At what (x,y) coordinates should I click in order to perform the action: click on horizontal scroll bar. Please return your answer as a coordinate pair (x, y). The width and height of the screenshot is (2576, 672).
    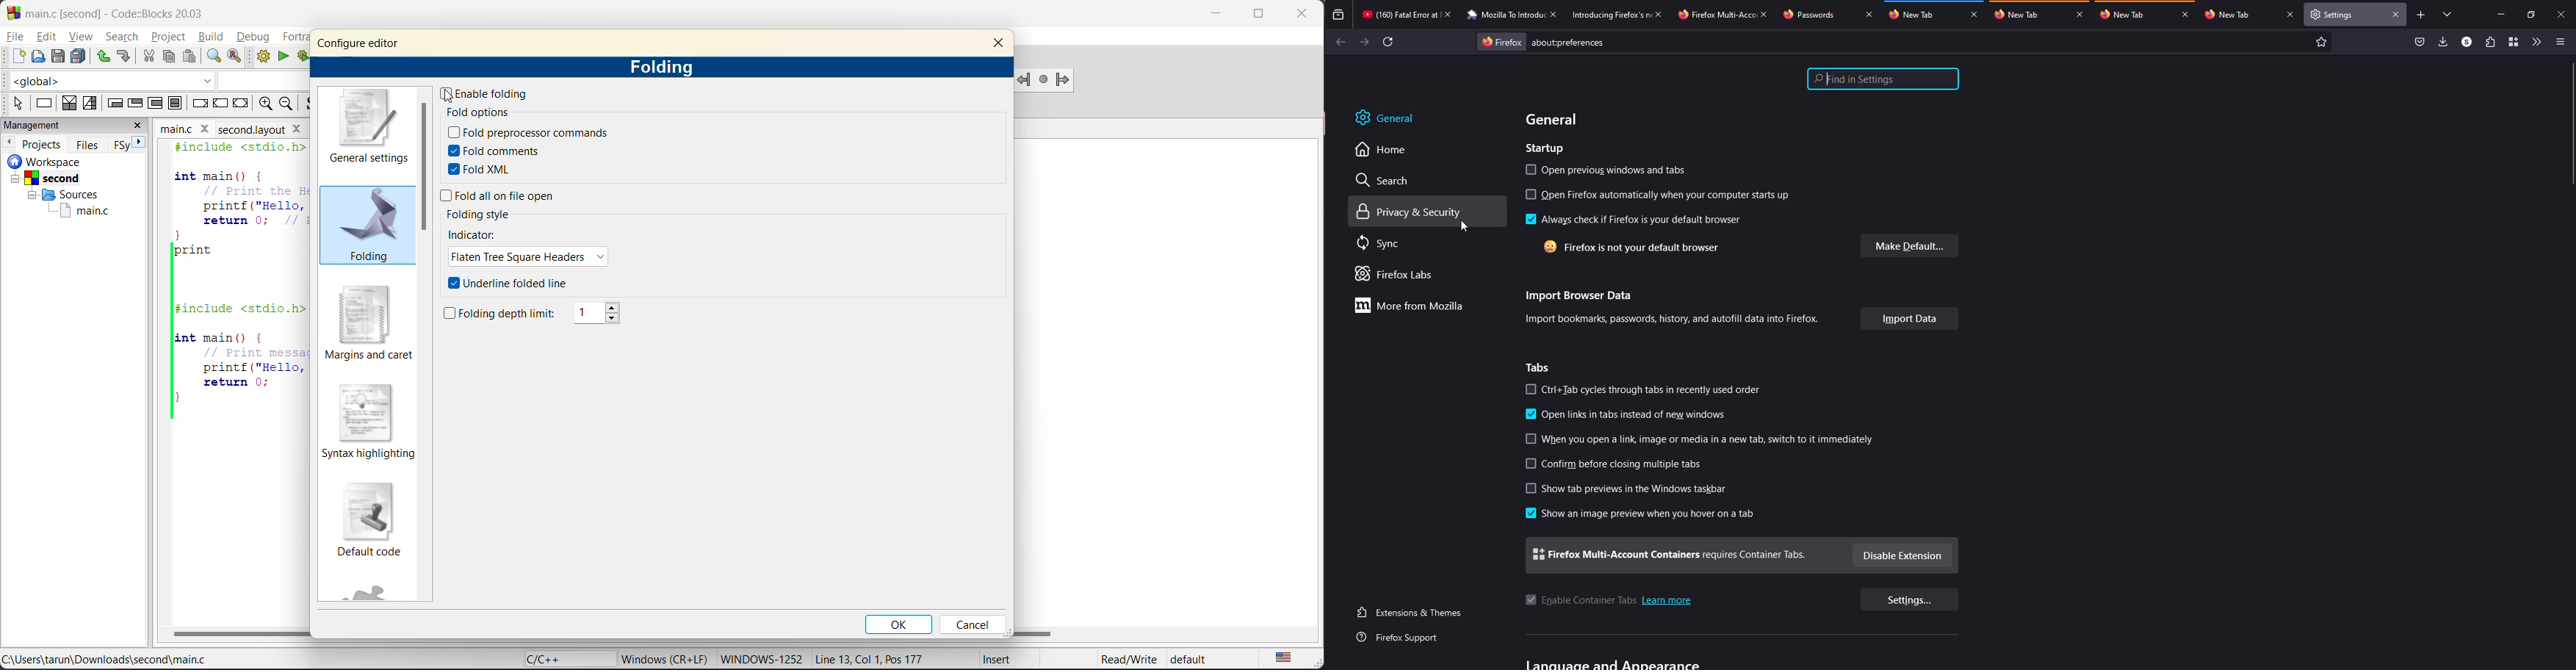
    Looking at the image, I should click on (240, 634).